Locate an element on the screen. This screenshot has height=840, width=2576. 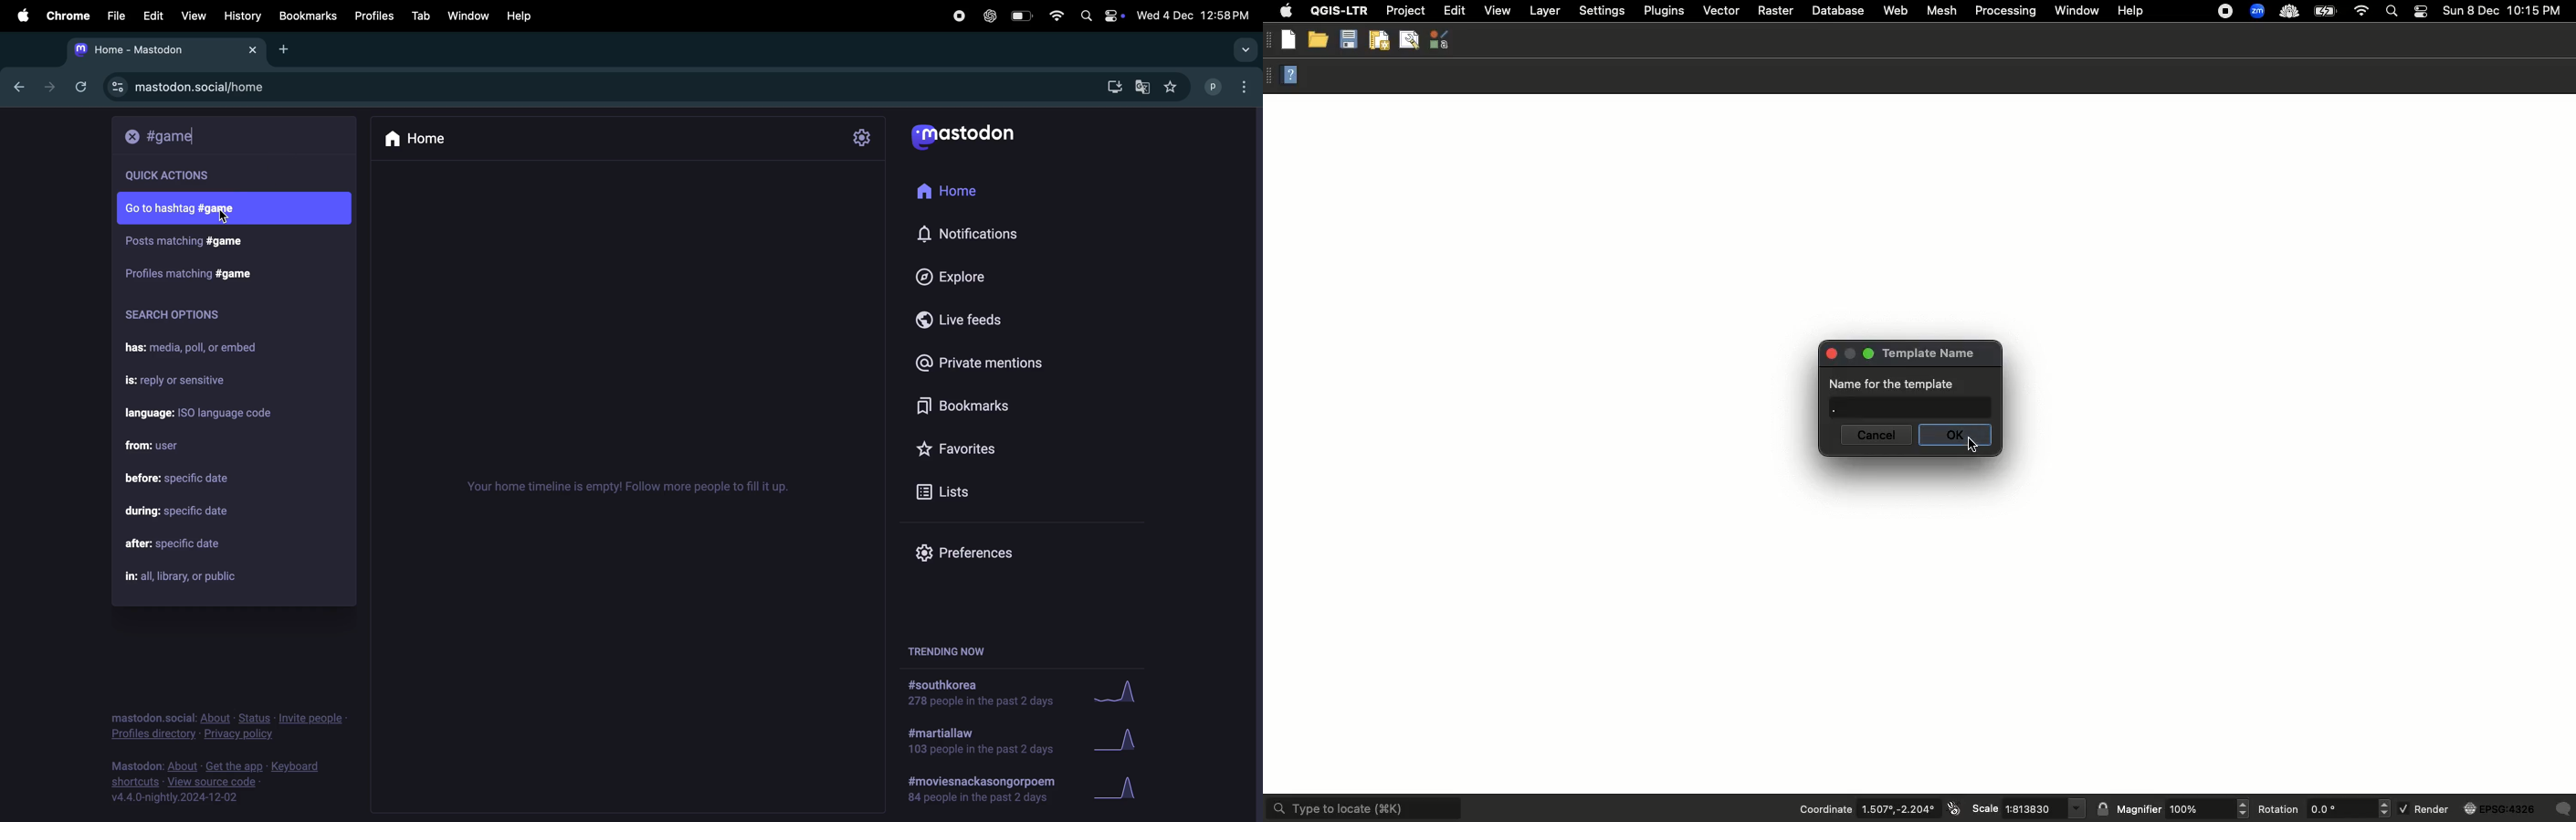
Vector is located at coordinates (1719, 12).